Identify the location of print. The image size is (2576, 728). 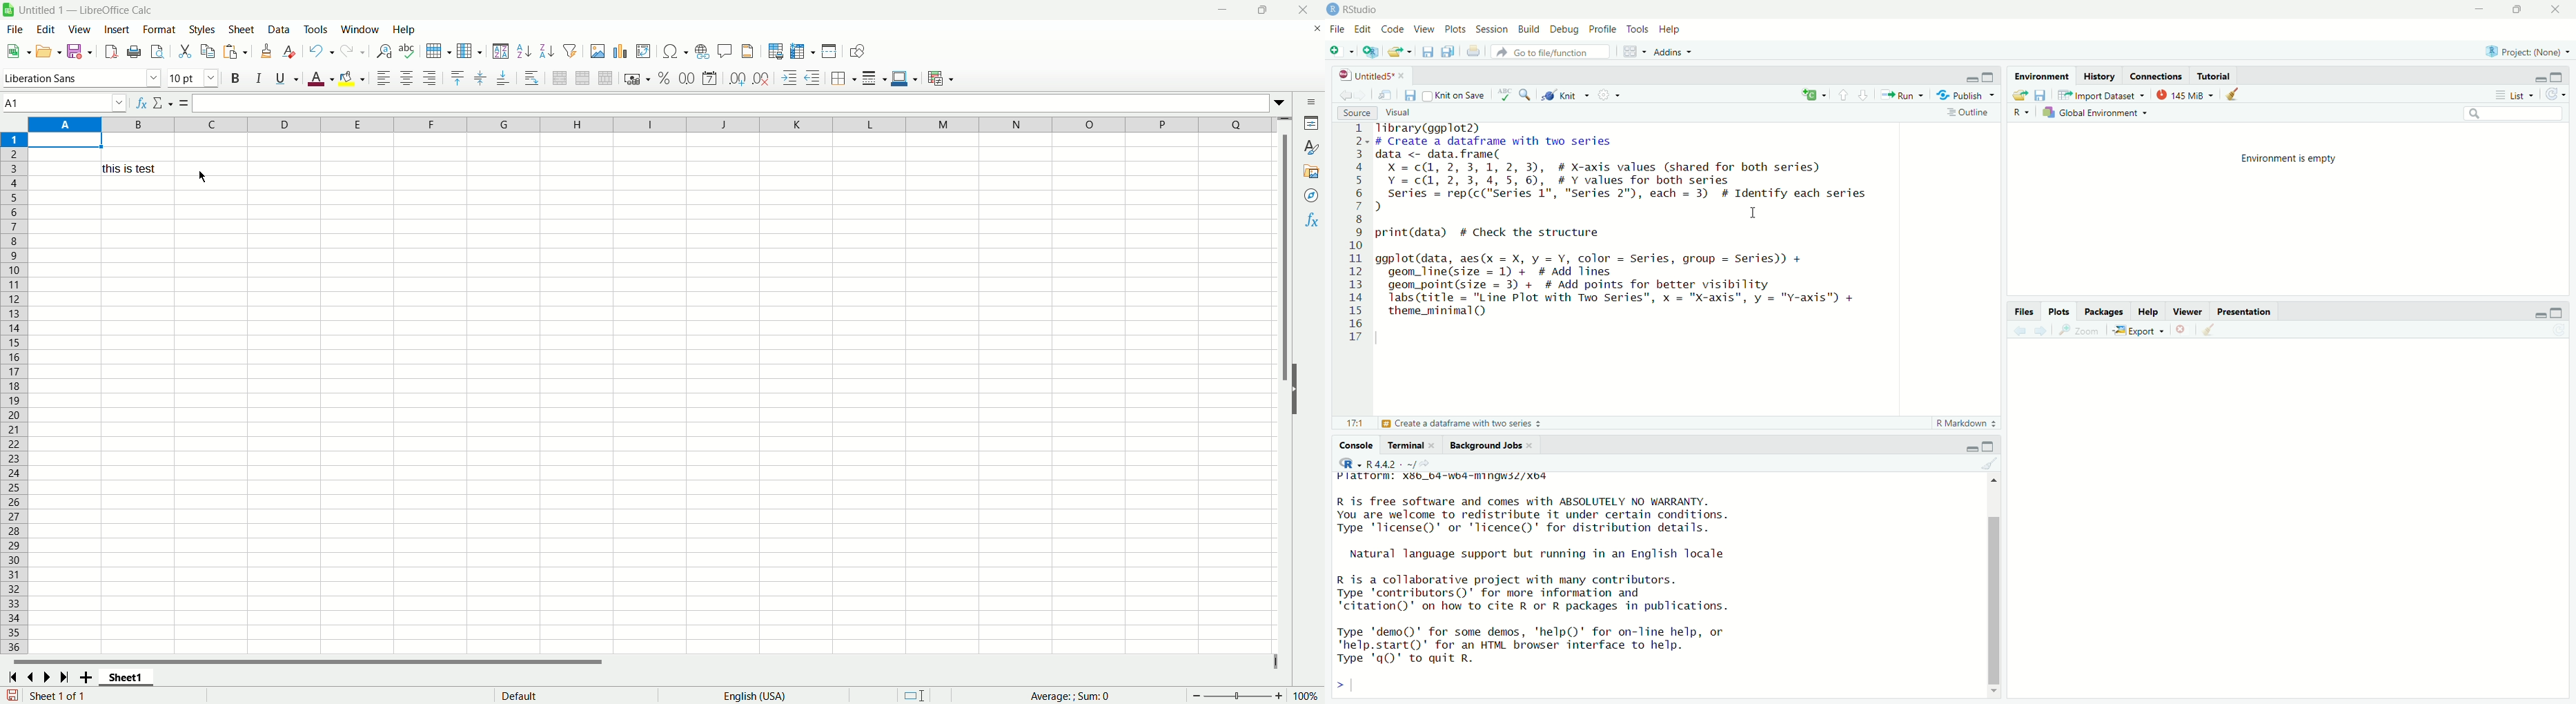
(134, 52).